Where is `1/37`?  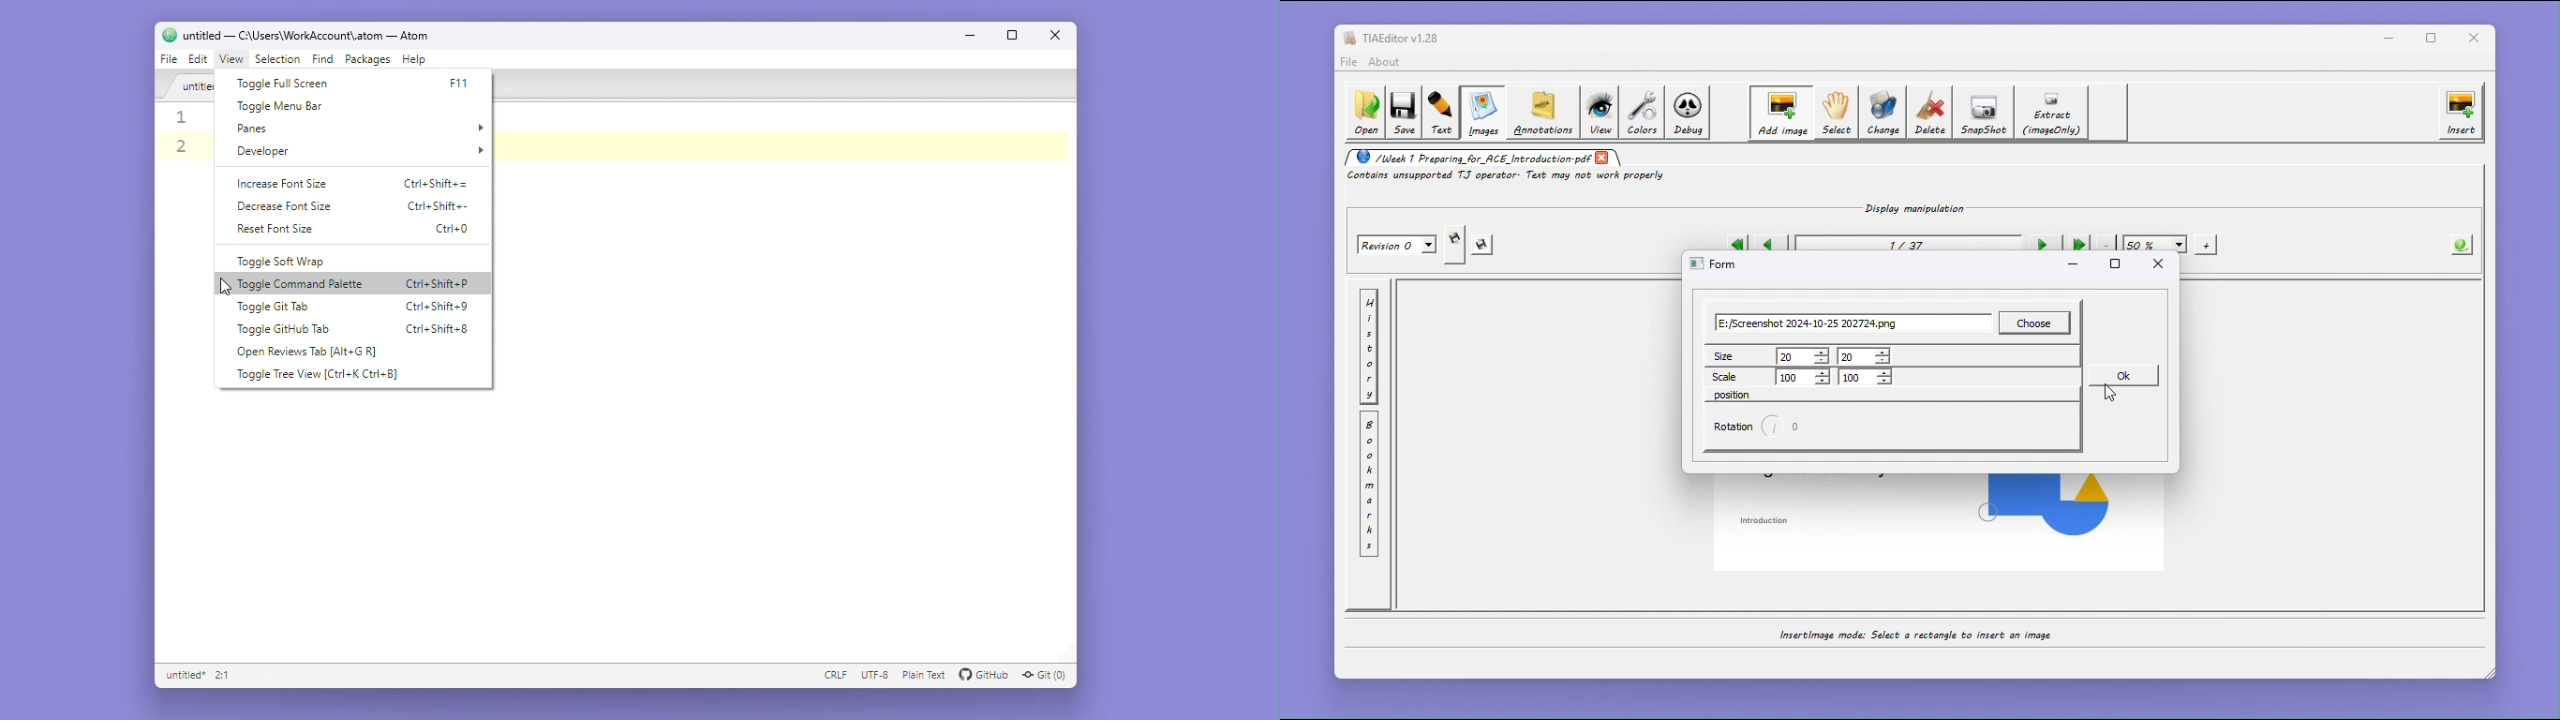
1/37 is located at coordinates (1905, 246).